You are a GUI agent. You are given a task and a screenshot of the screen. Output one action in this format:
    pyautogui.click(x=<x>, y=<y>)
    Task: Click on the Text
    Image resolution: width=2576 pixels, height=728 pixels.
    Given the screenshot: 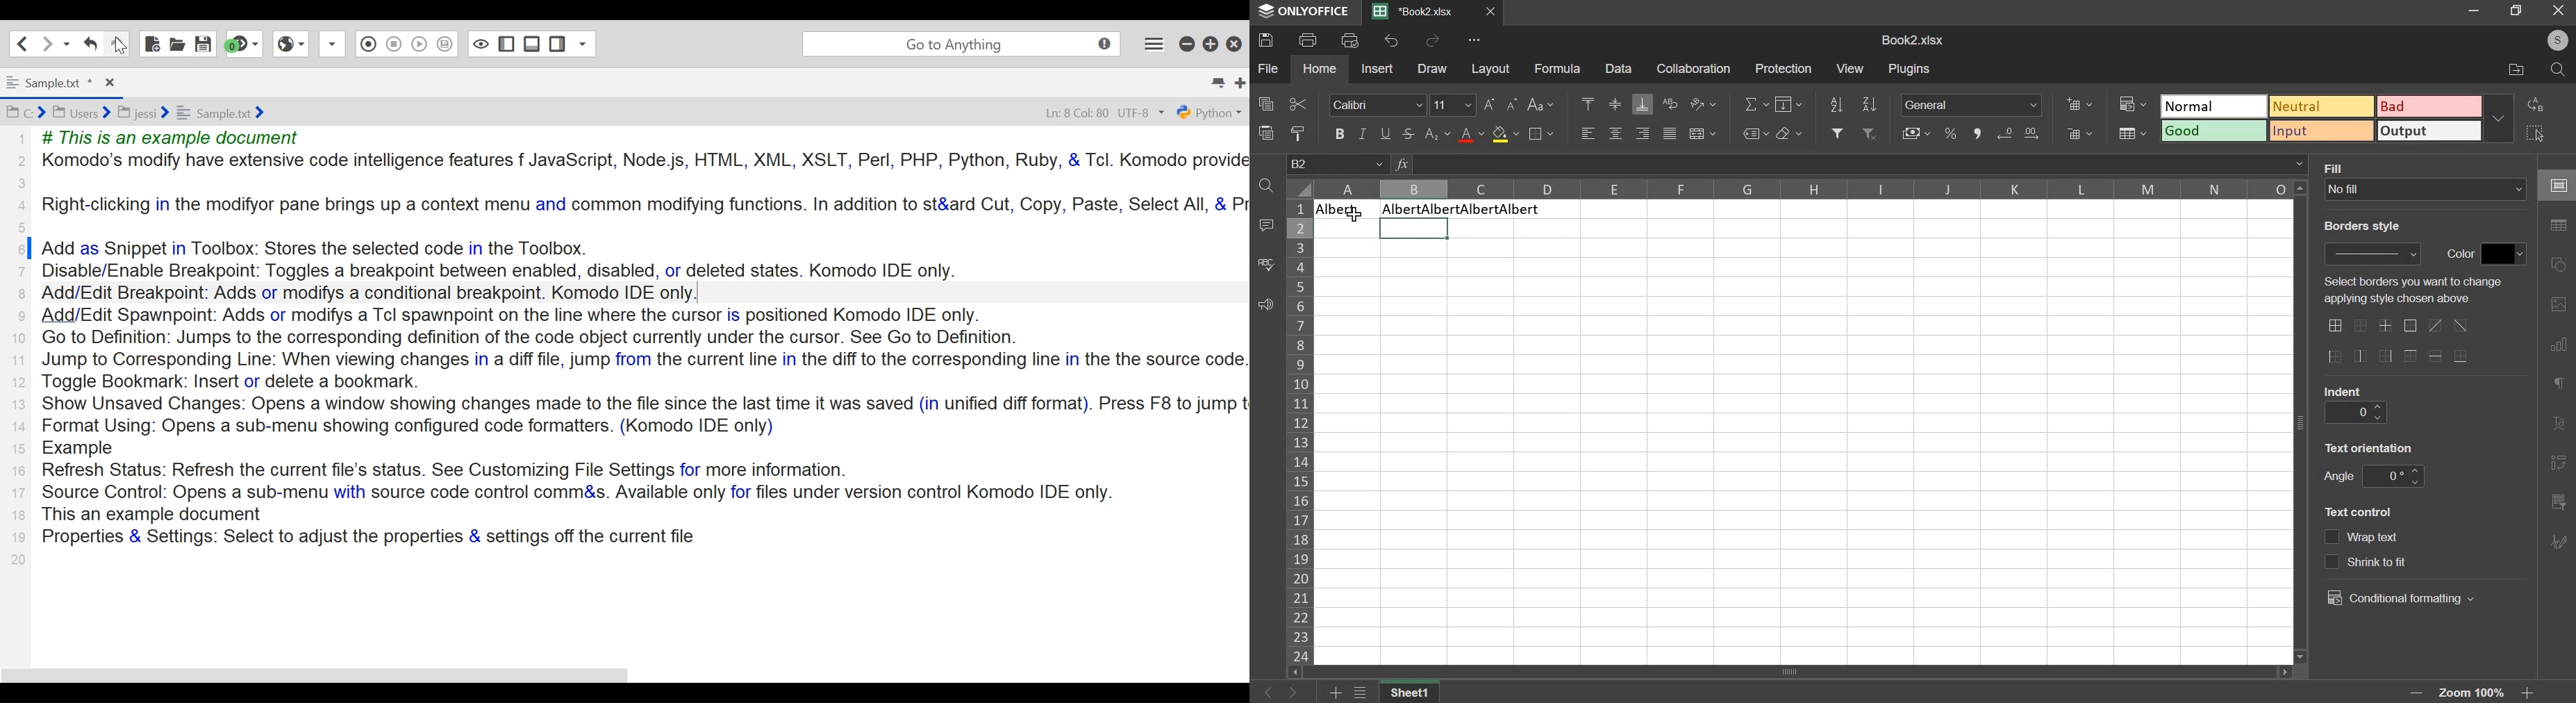 What is the action you would take?
    pyautogui.click(x=1436, y=208)
    